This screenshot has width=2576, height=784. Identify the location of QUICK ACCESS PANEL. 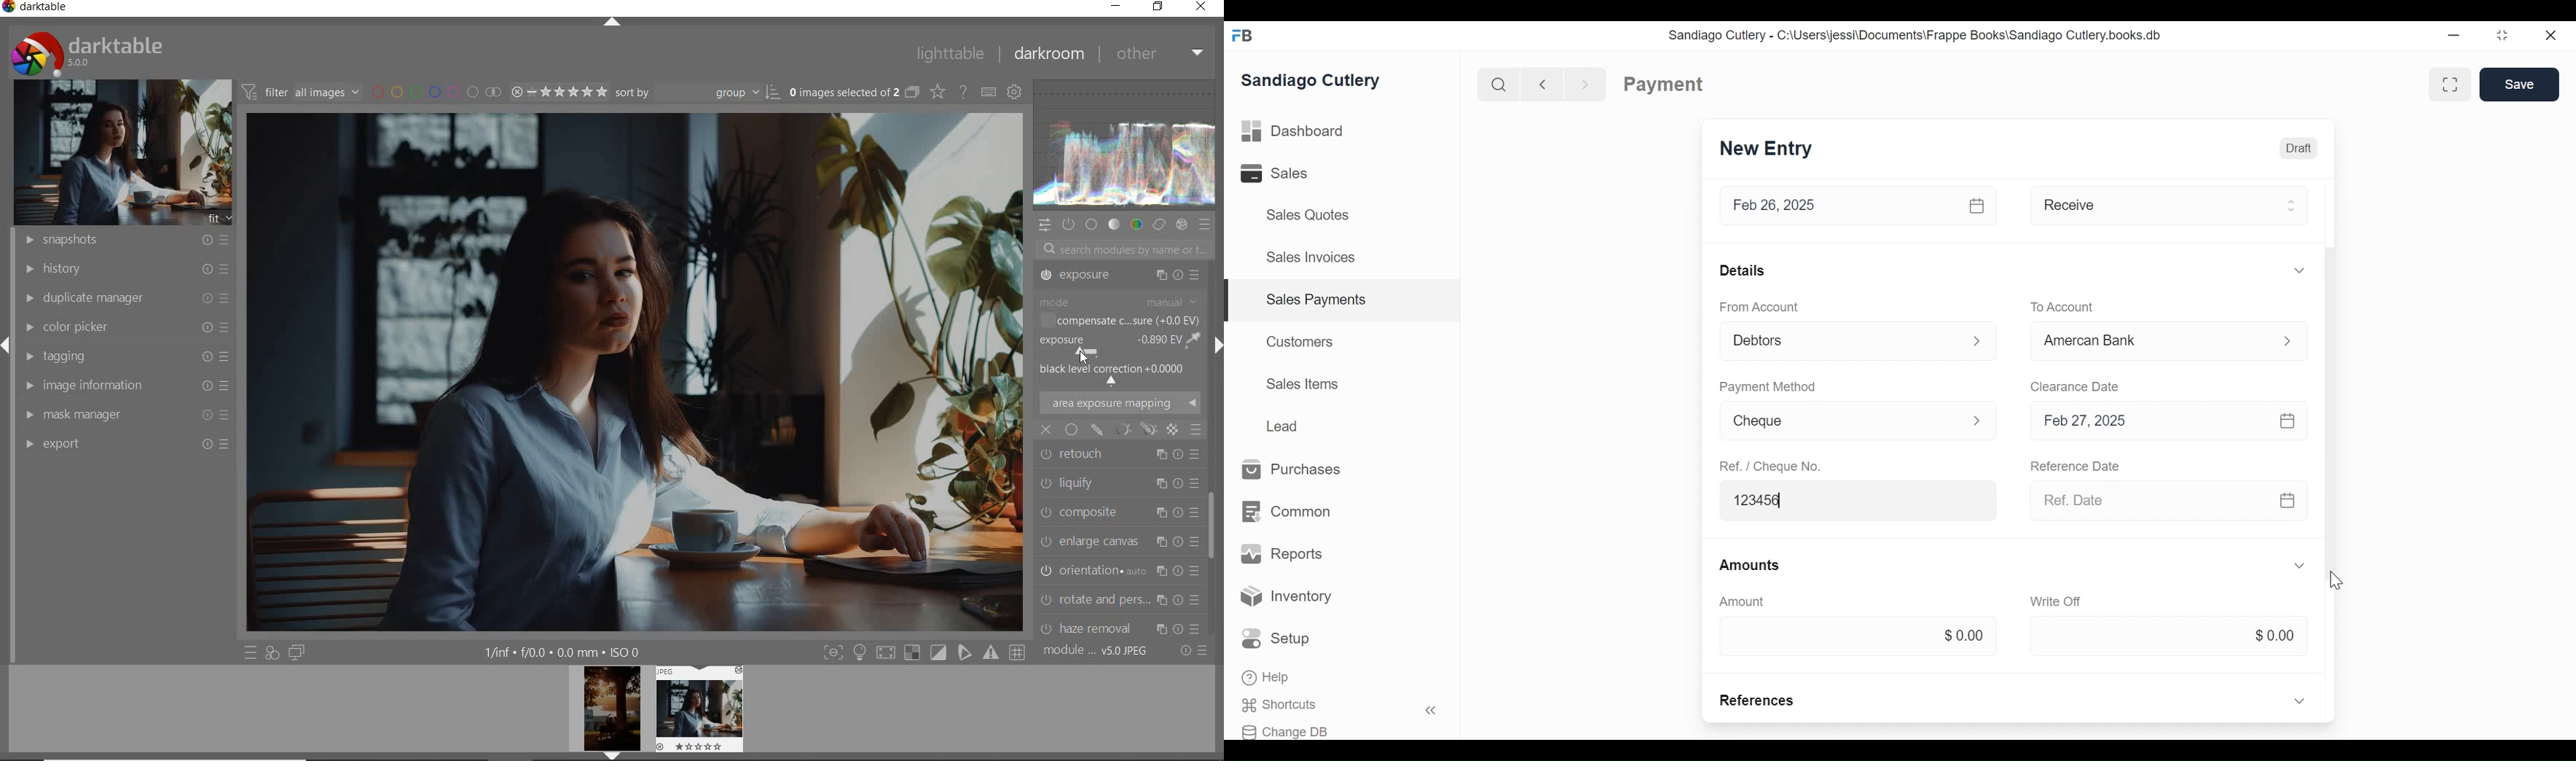
(1044, 225).